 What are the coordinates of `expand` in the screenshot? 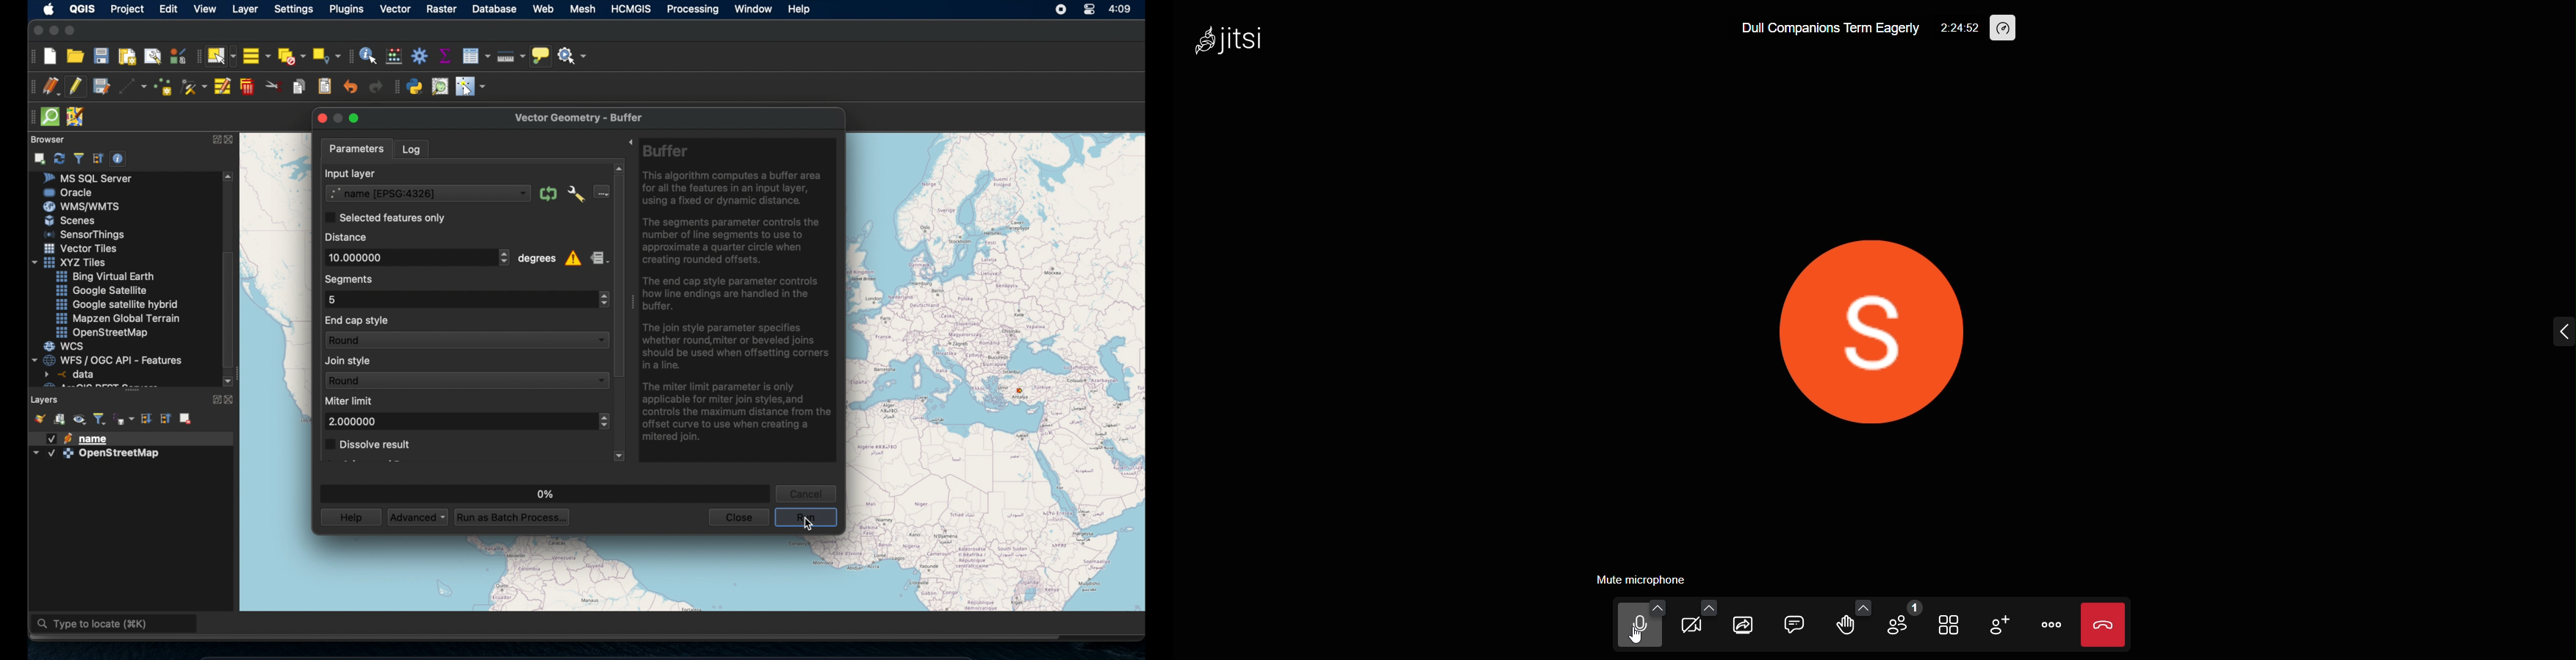 It's located at (2558, 335).